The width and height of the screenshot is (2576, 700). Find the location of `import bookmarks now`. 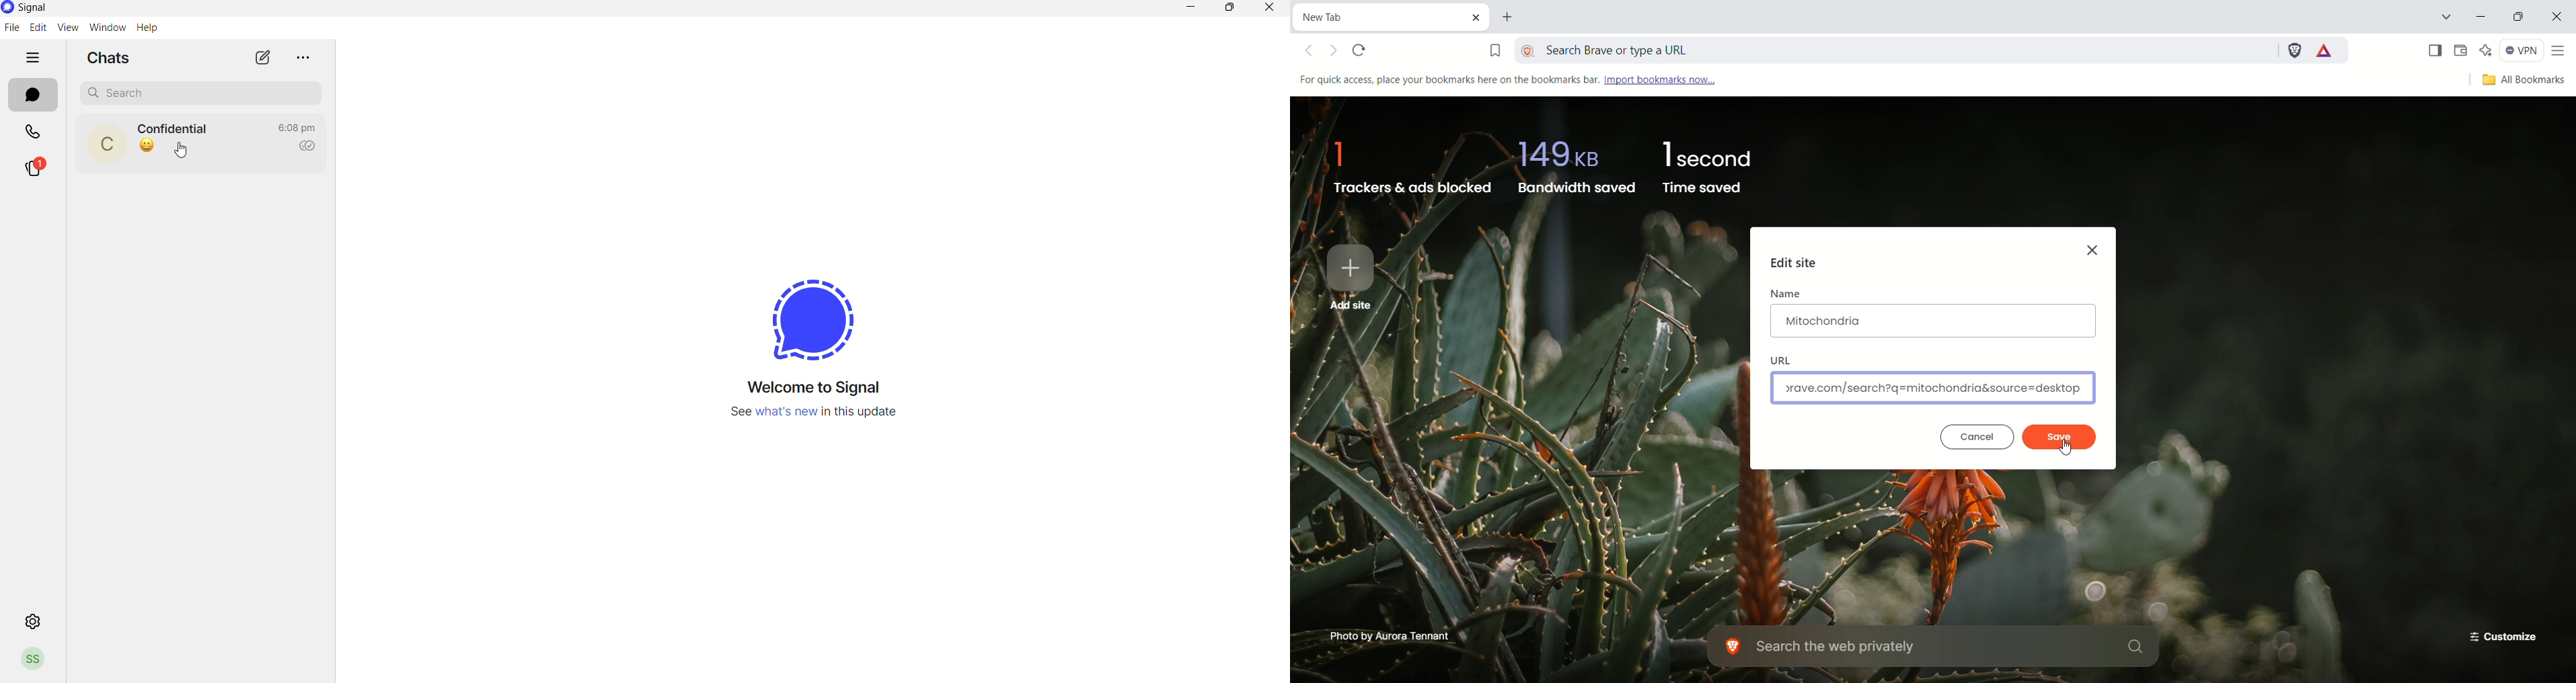

import bookmarks now is located at coordinates (1673, 79).